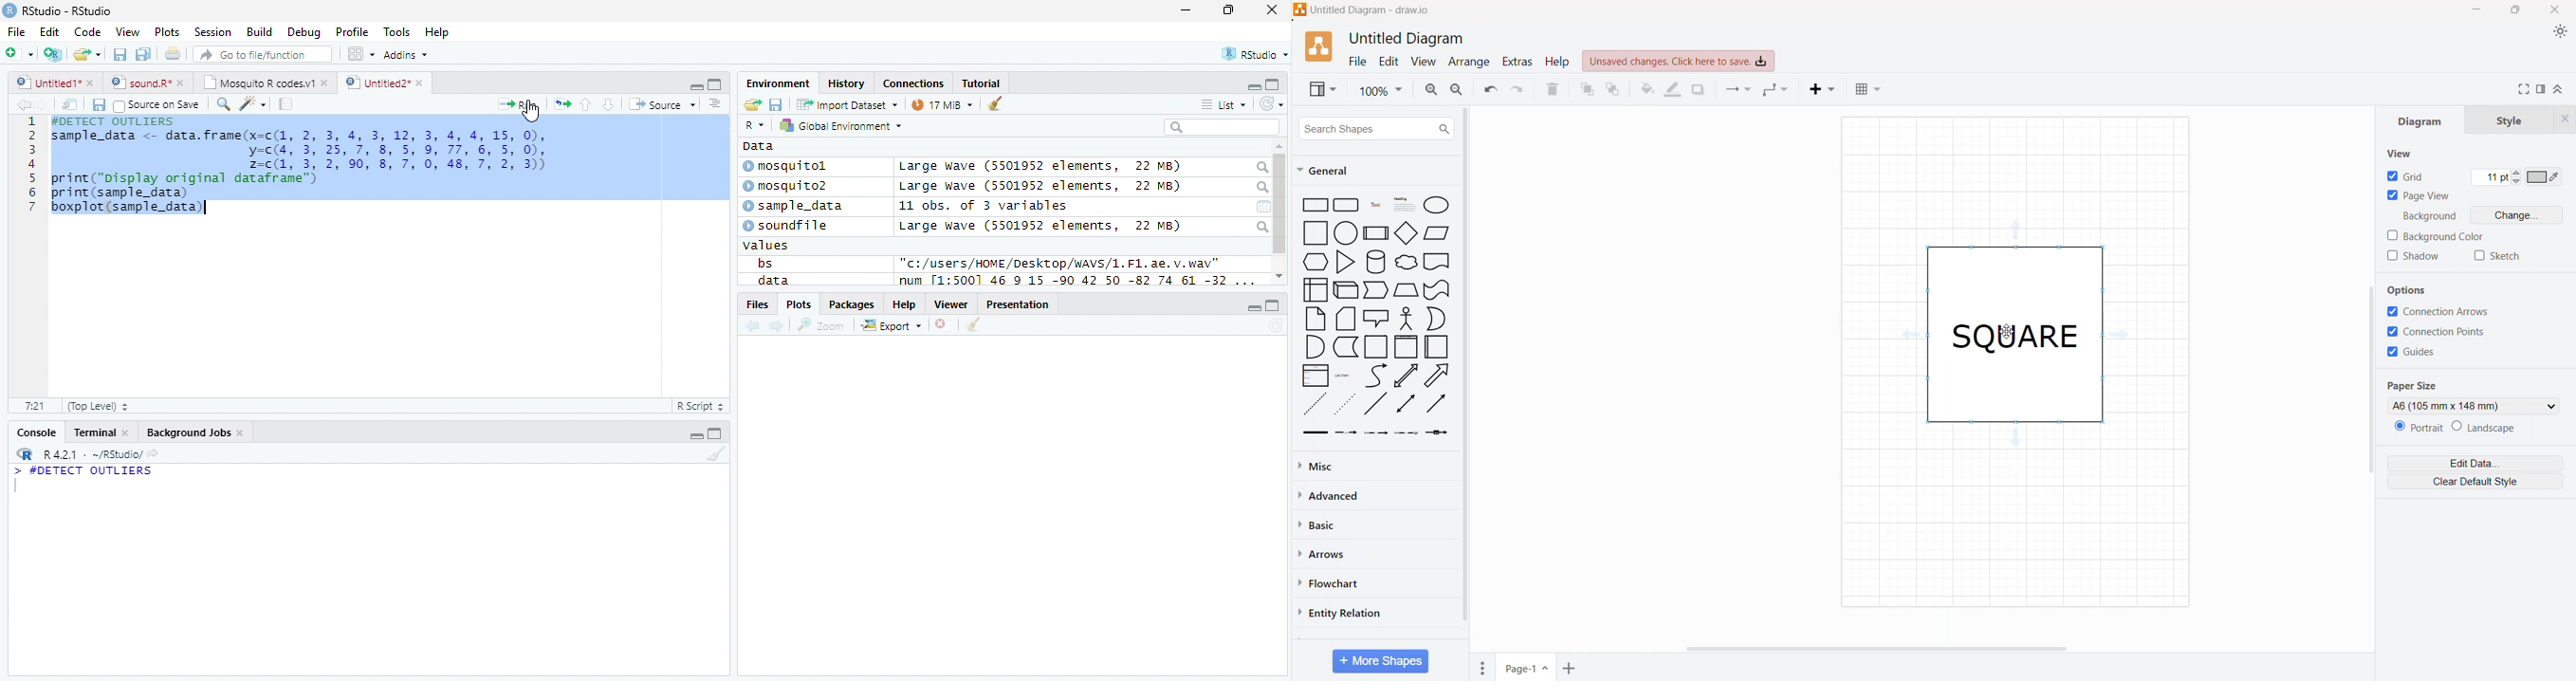  I want to click on Export, so click(892, 326).